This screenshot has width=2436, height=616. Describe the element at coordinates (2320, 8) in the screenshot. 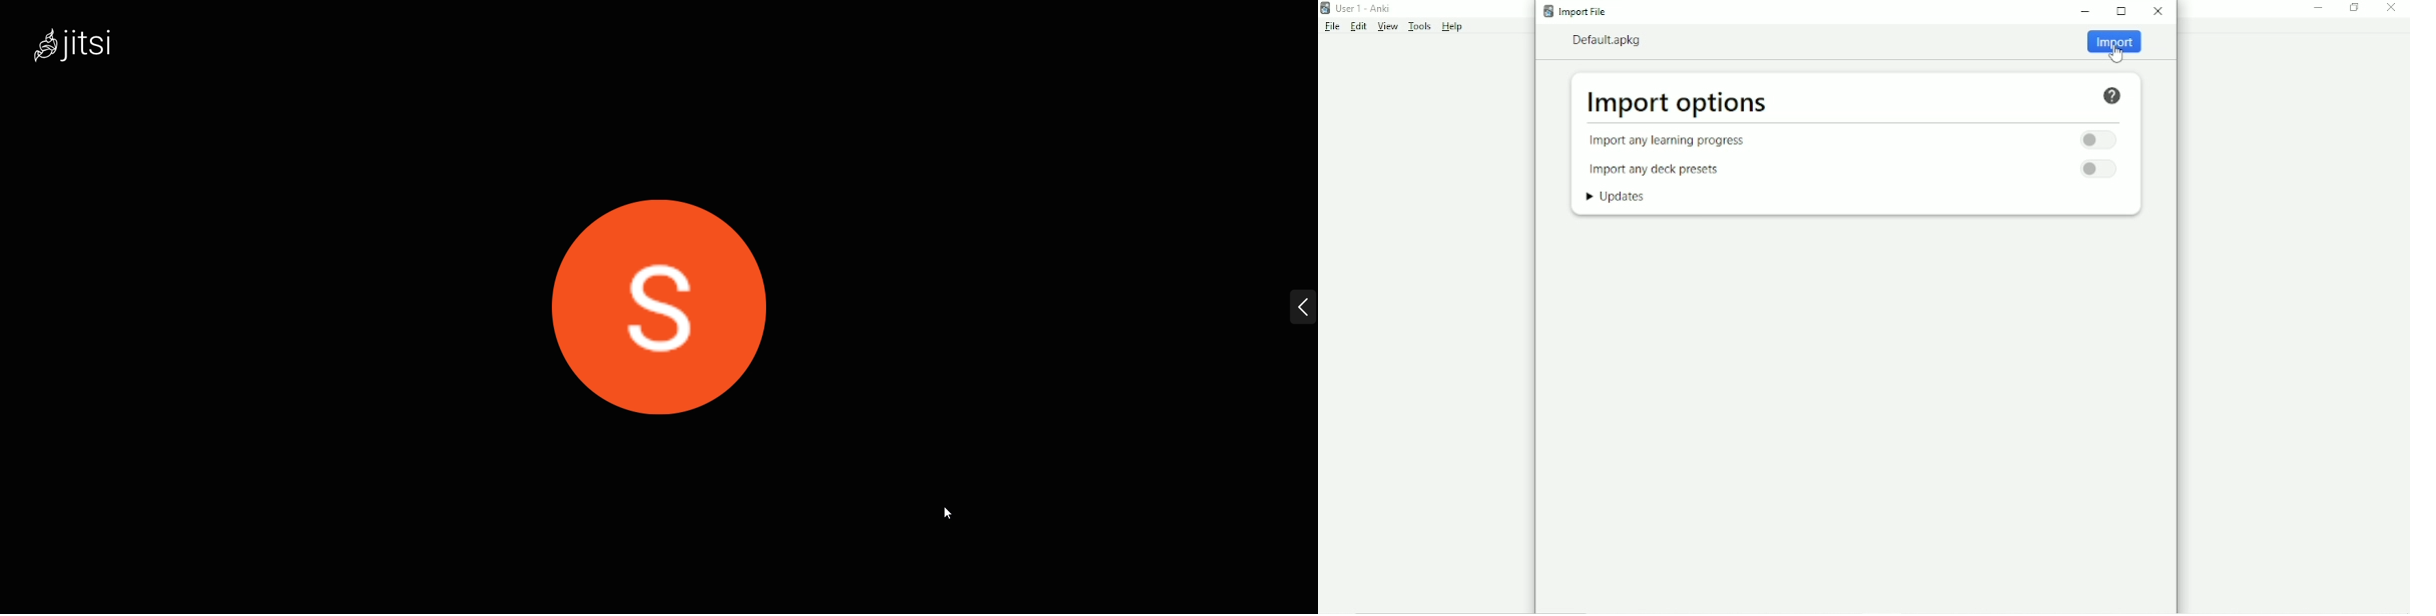

I see `Minimize` at that location.